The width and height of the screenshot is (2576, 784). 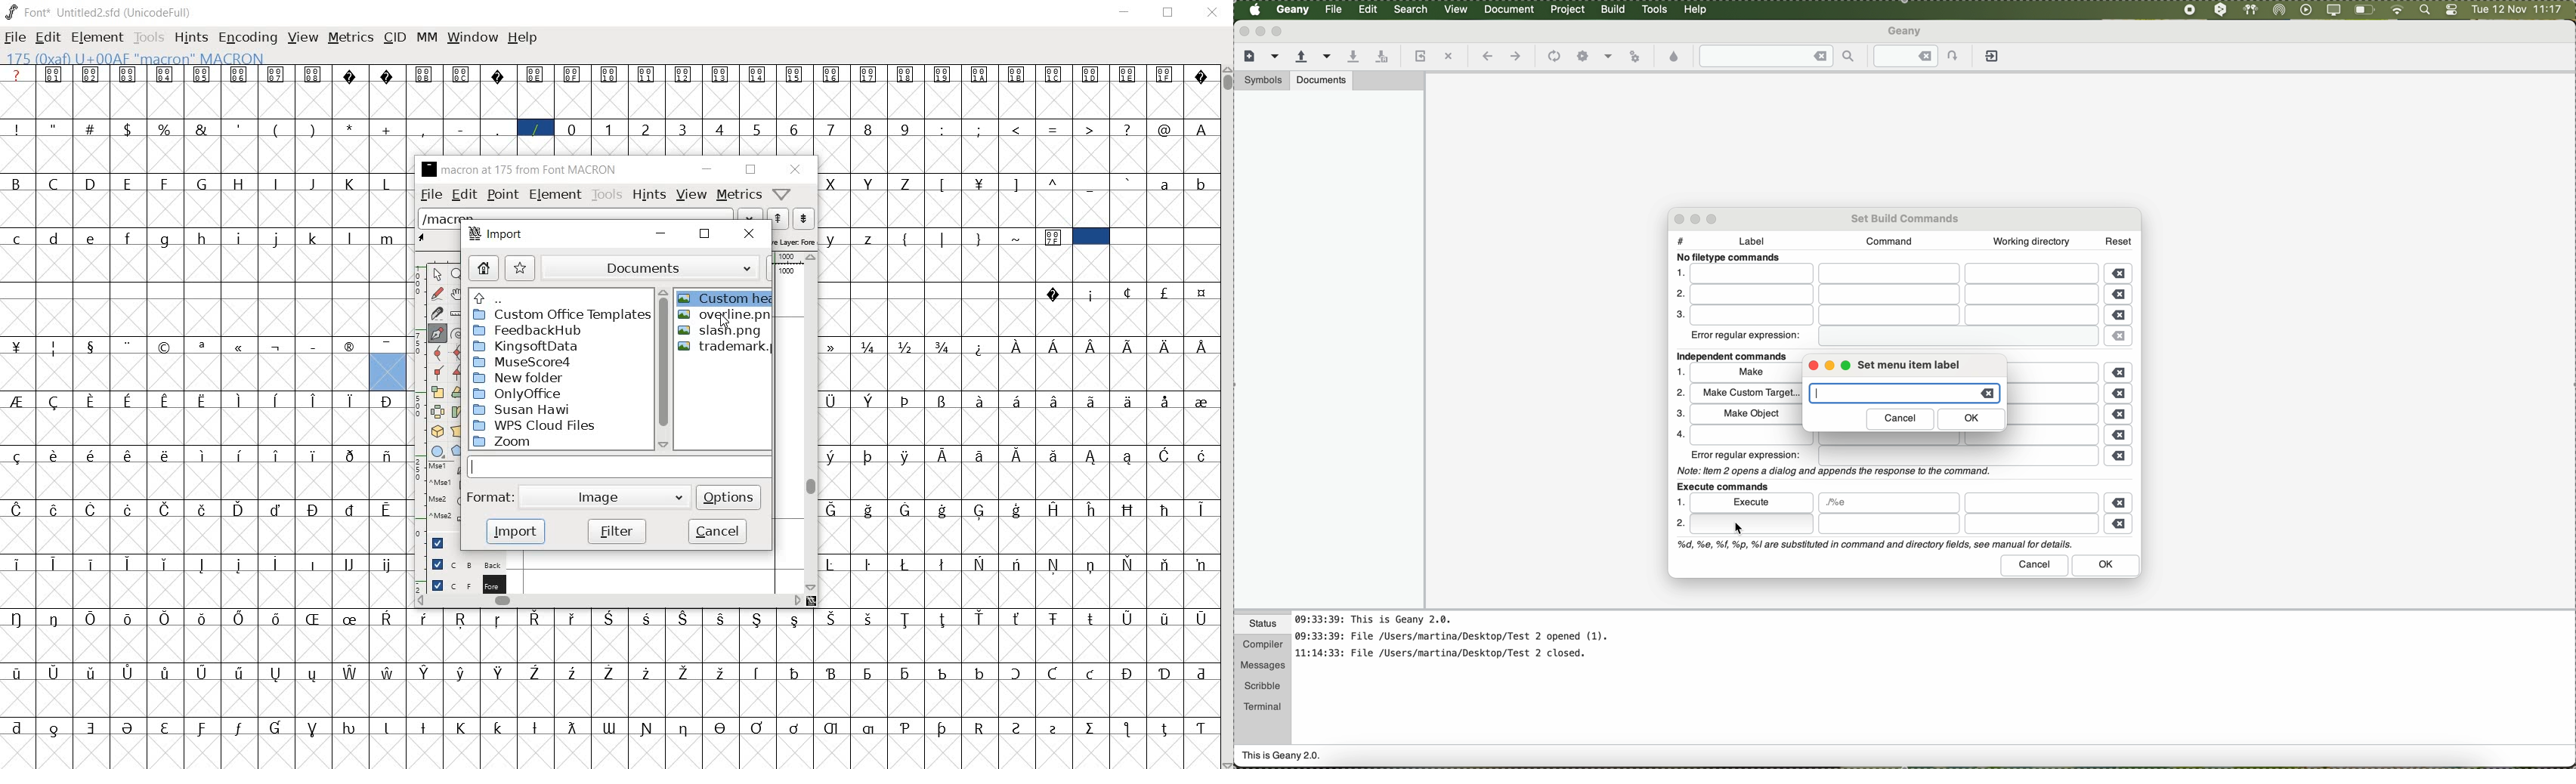 I want to click on Symbol, so click(x=945, y=728).